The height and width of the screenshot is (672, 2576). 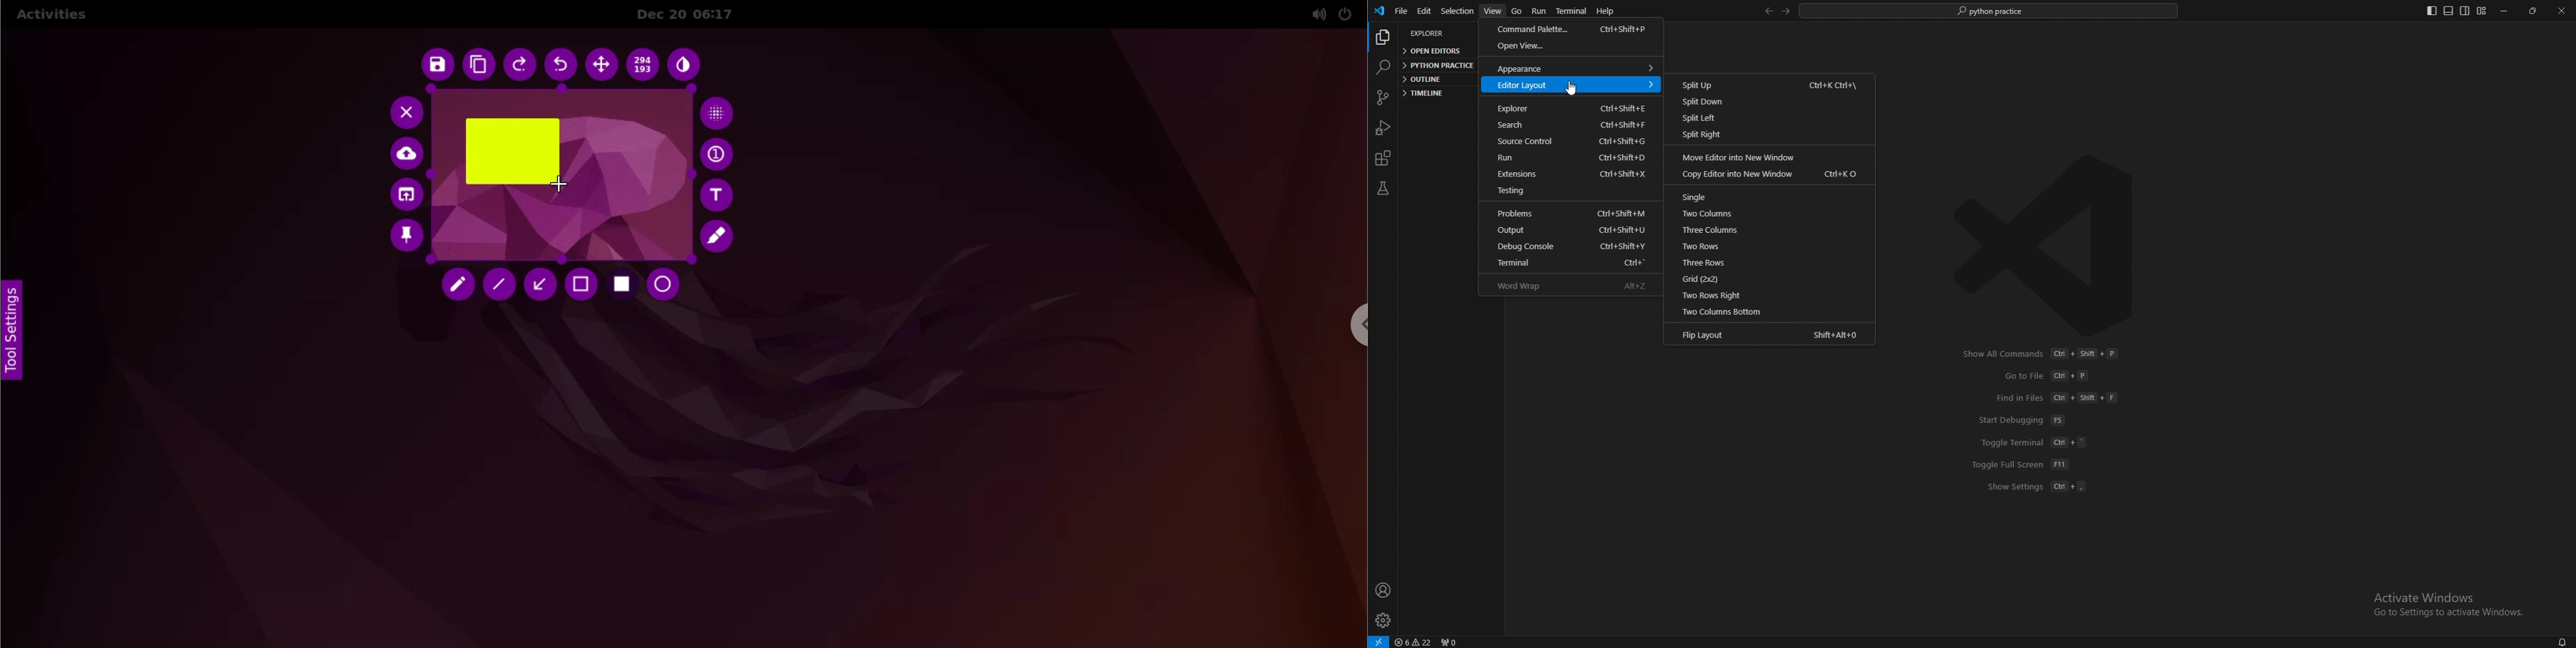 What do you see at coordinates (402, 112) in the screenshot?
I see `cancel capture` at bounding box center [402, 112].